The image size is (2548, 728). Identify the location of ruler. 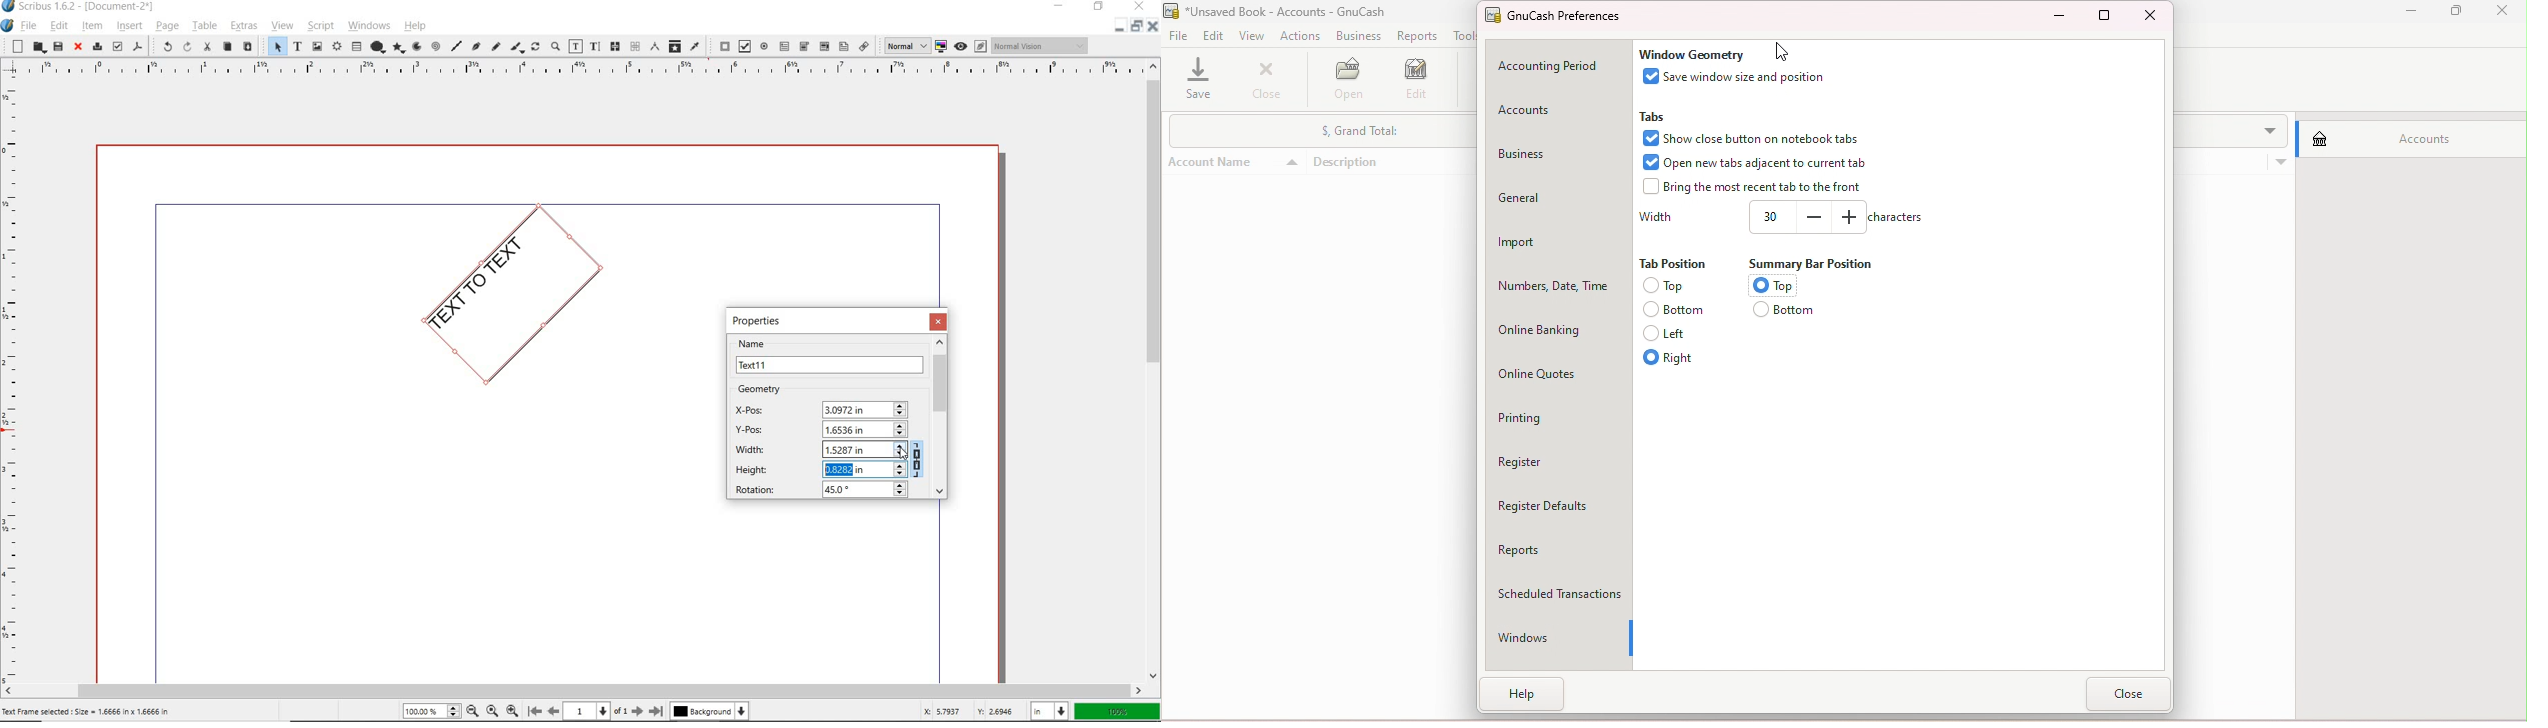
(14, 384).